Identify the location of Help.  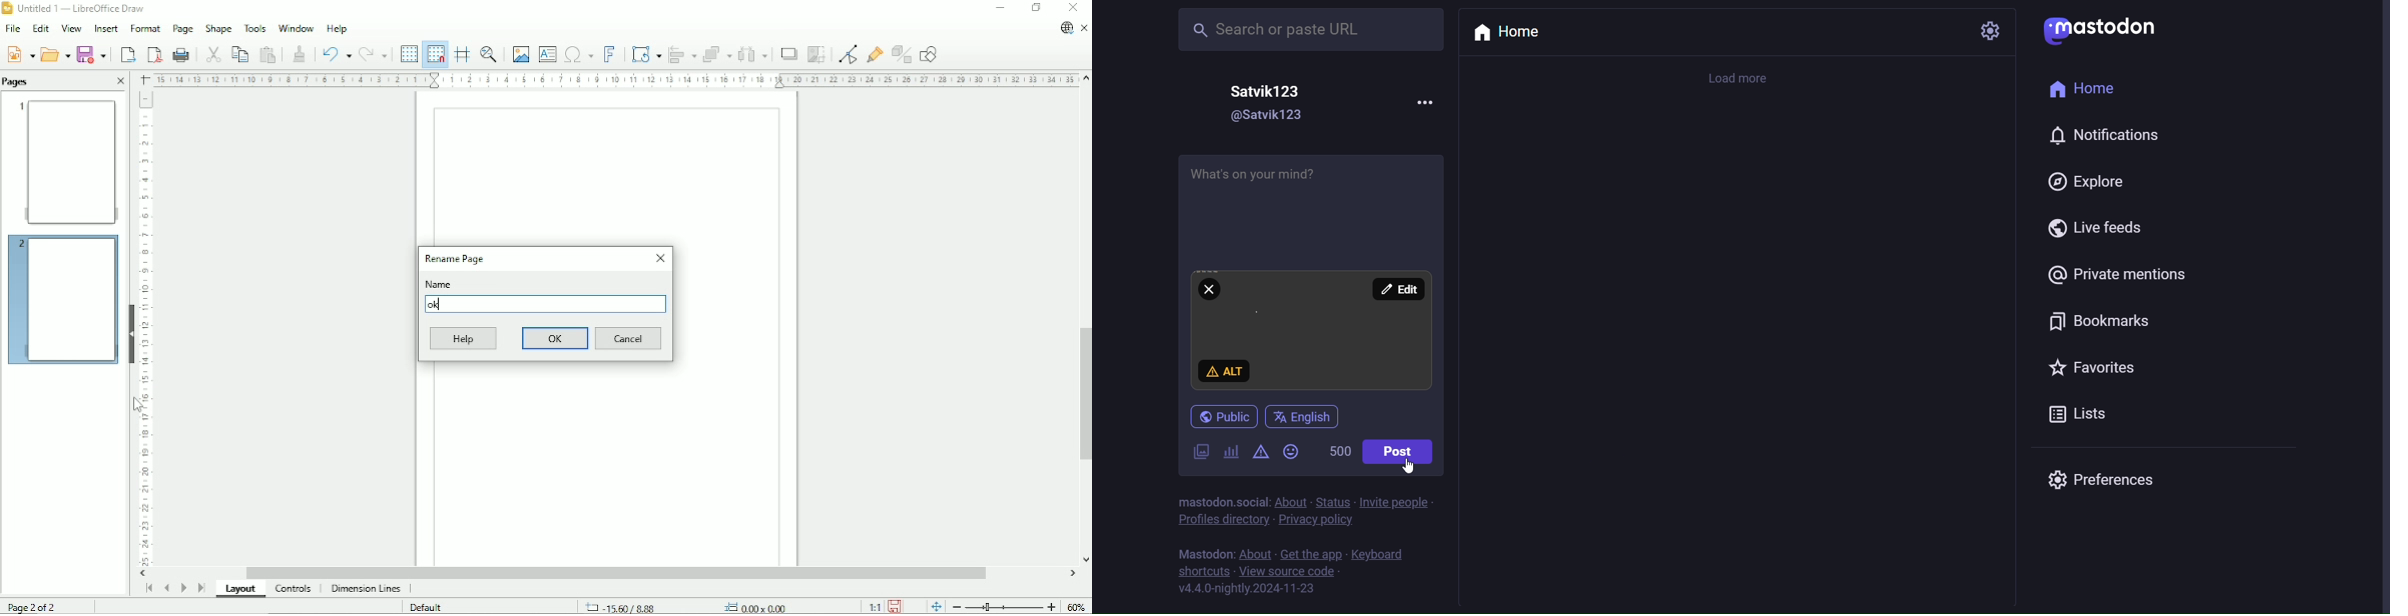
(337, 28).